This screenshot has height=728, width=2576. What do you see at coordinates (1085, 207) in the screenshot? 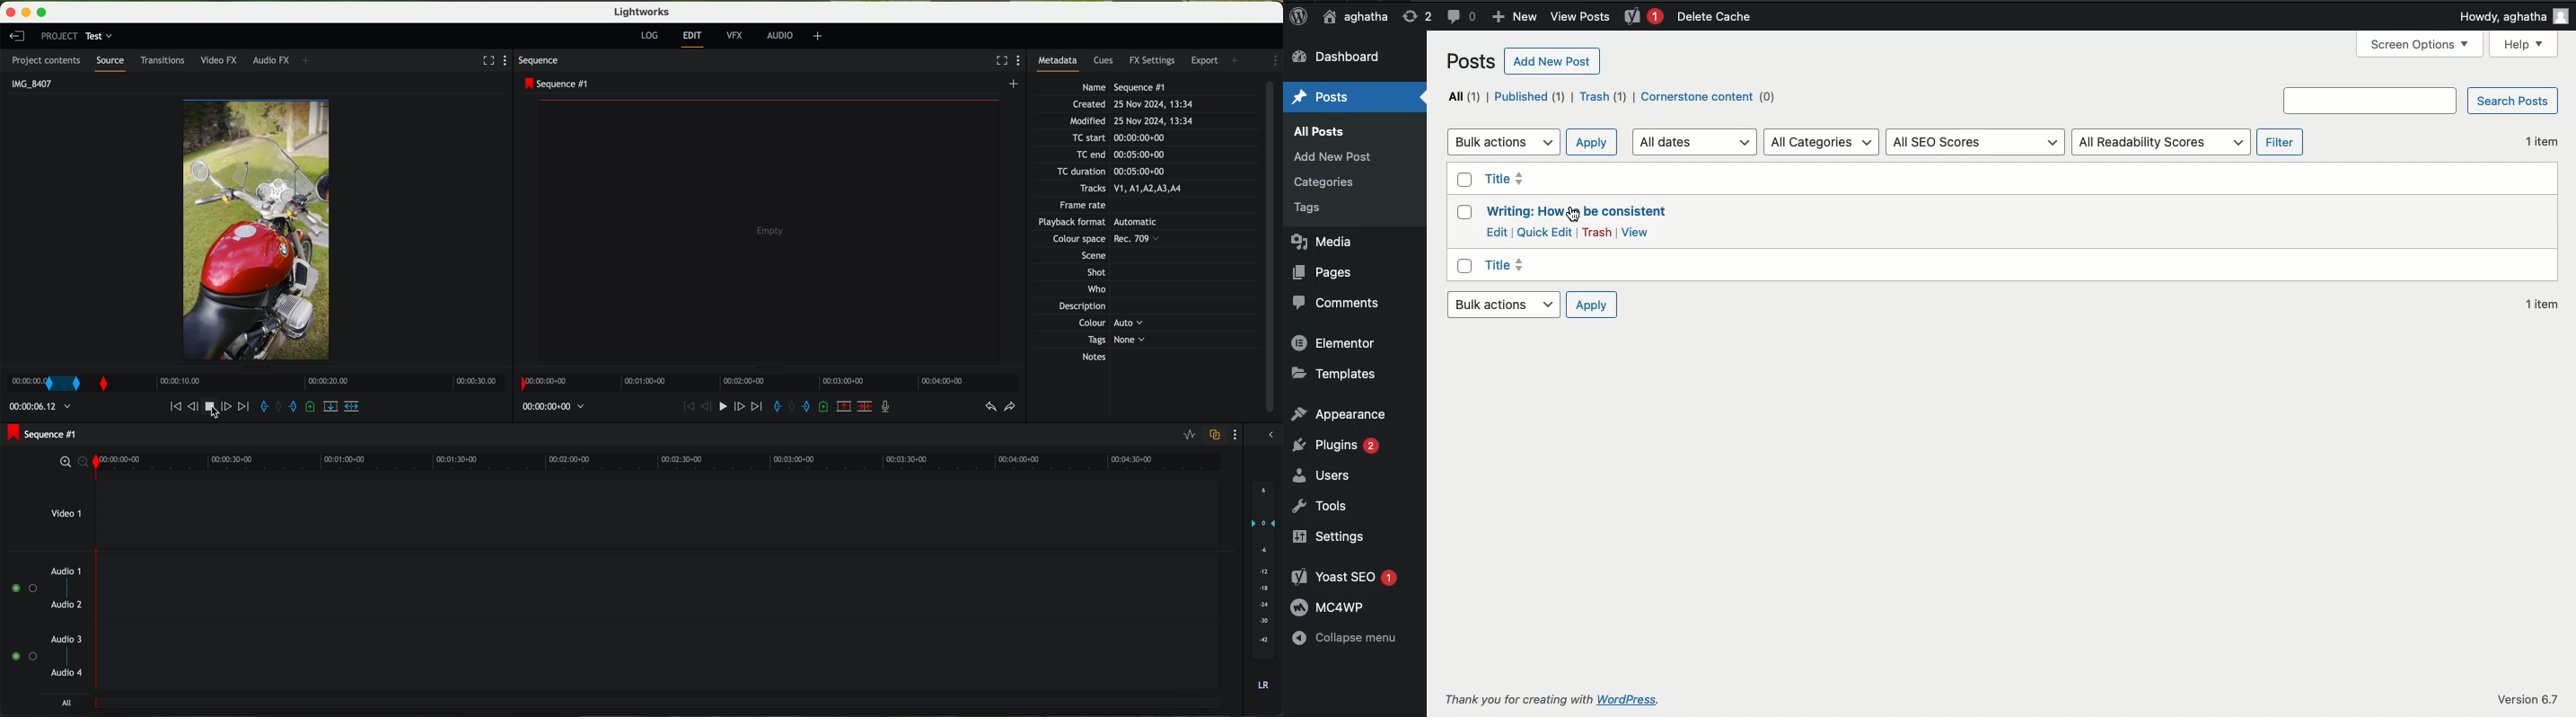
I see `Frame rate` at bounding box center [1085, 207].